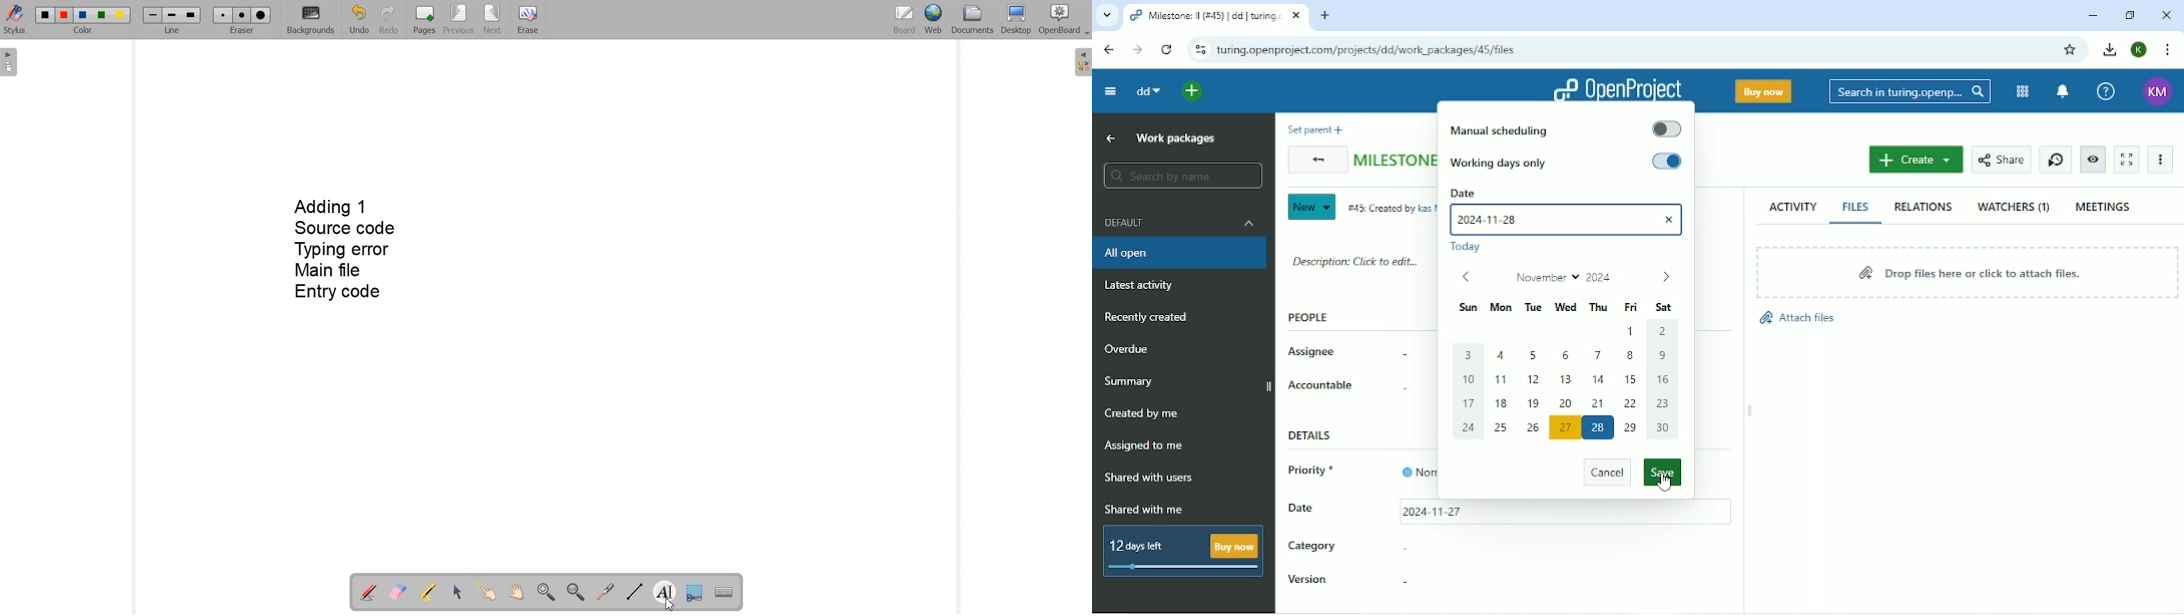 Image resolution: width=2184 pixels, height=616 pixels. I want to click on Overdue, so click(1130, 349).